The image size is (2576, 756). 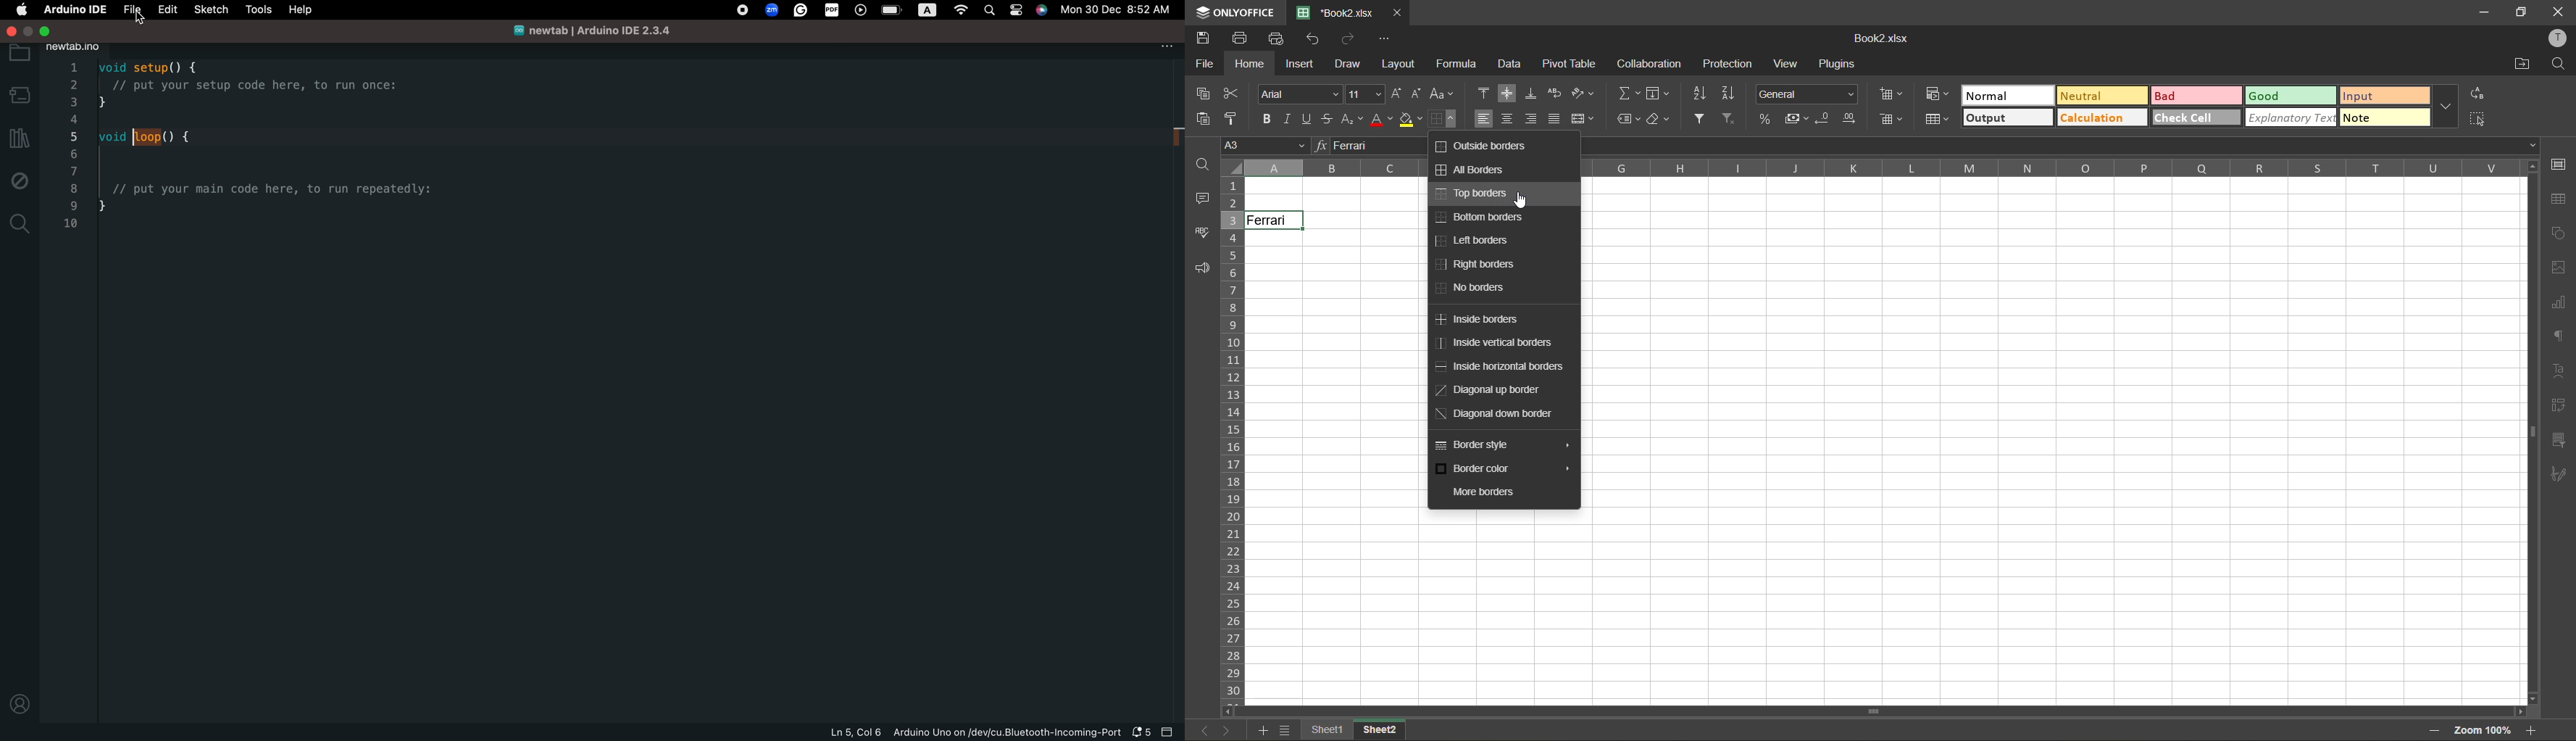 I want to click on table, so click(x=2558, y=199).